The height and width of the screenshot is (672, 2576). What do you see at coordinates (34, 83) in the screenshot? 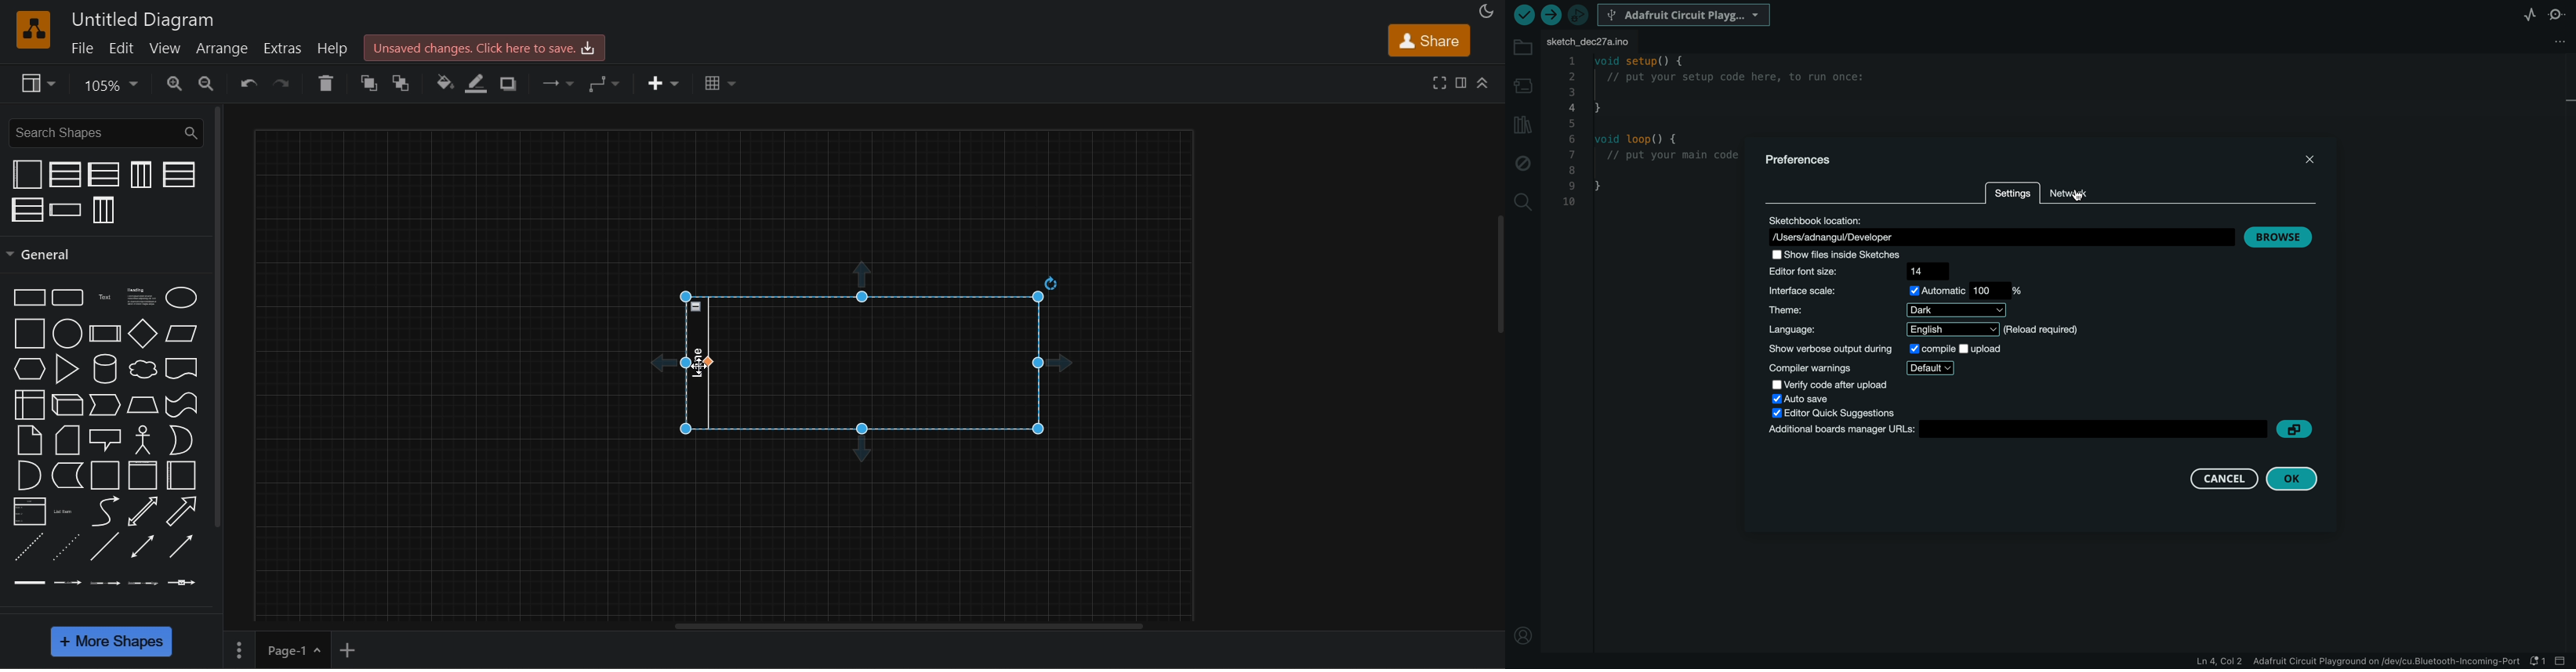
I see `view` at bounding box center [34, 83].